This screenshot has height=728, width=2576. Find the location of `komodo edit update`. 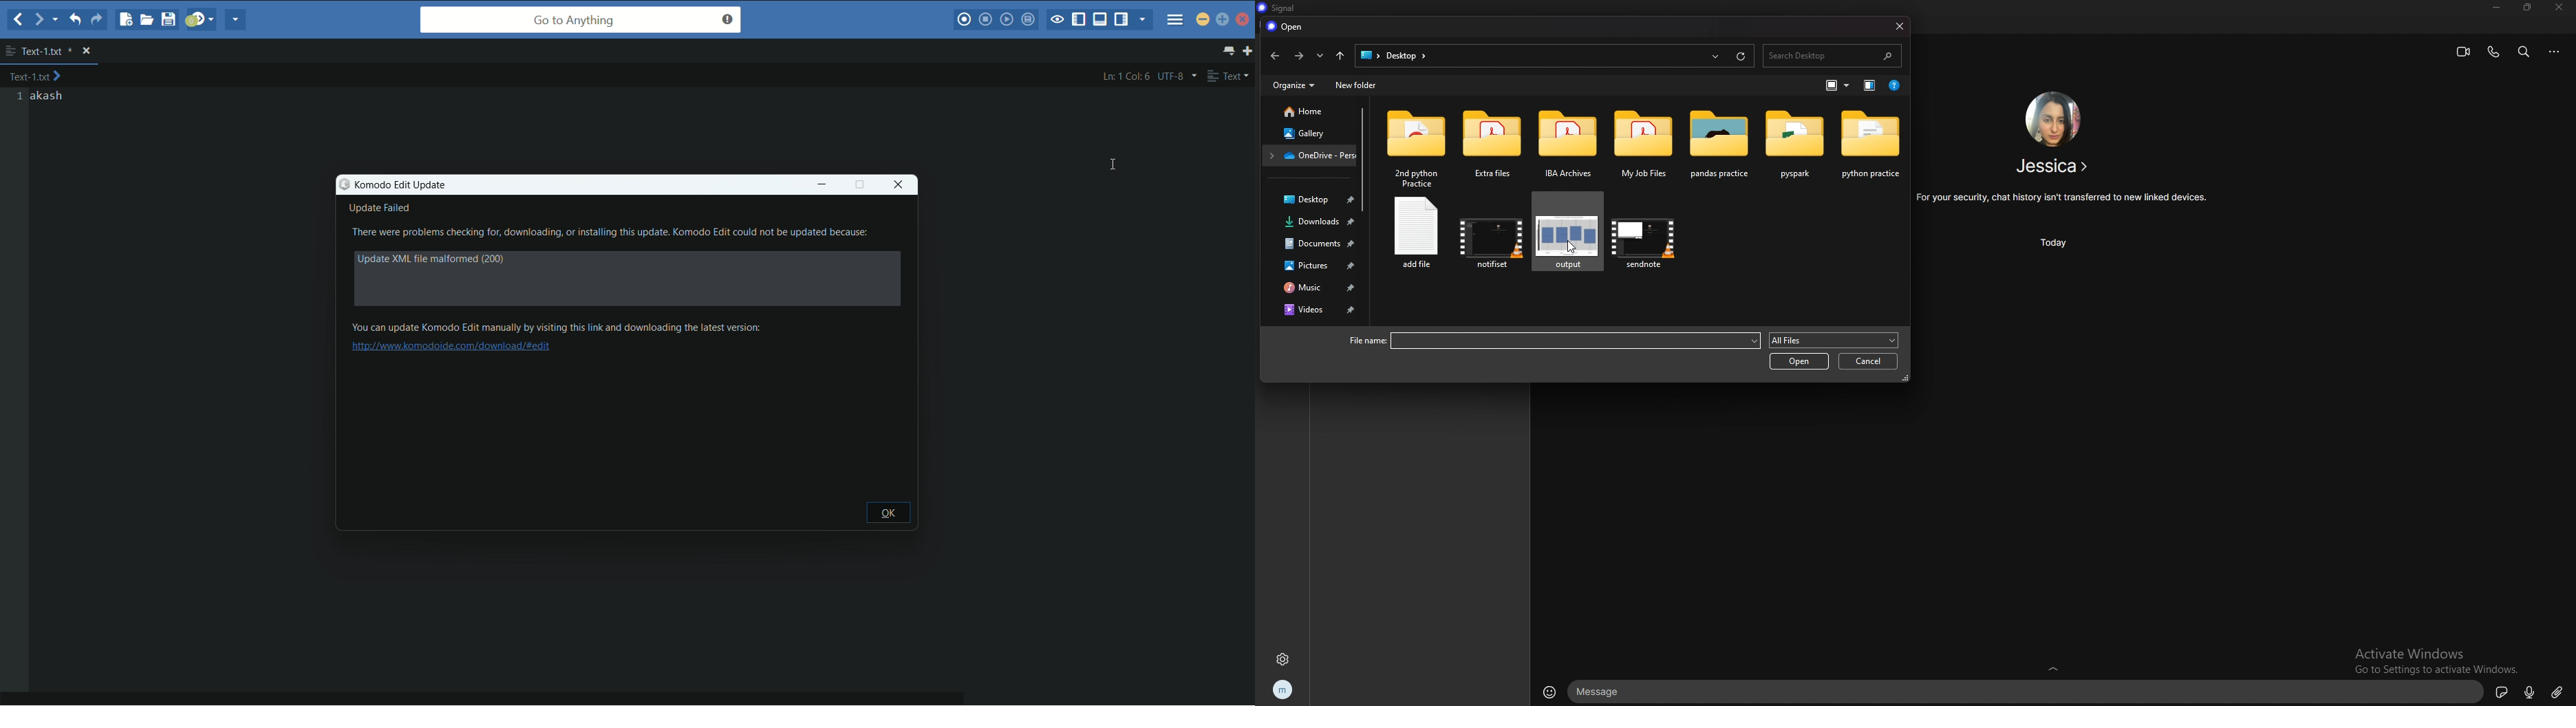

komodo edit update is located at coordinates (403, 184).